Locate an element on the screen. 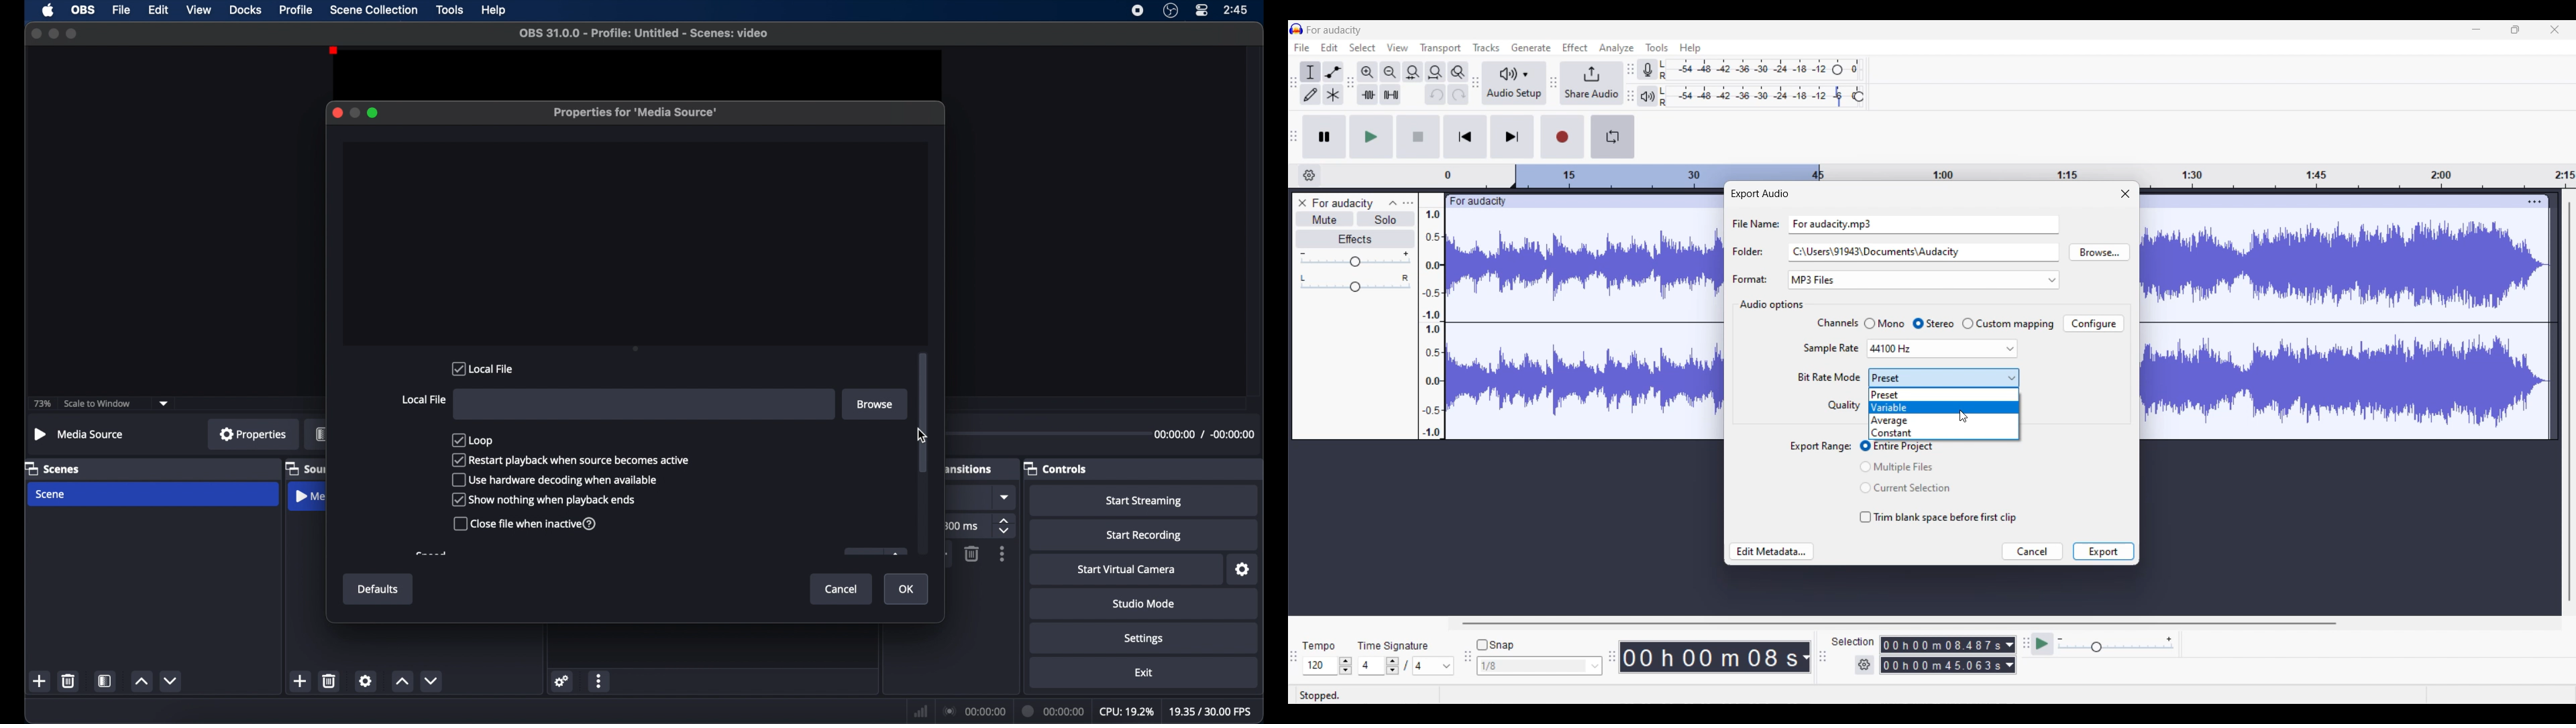 The width and height of the screenshot is (2576, 728). scene filters is located at coordinates (105, 681).